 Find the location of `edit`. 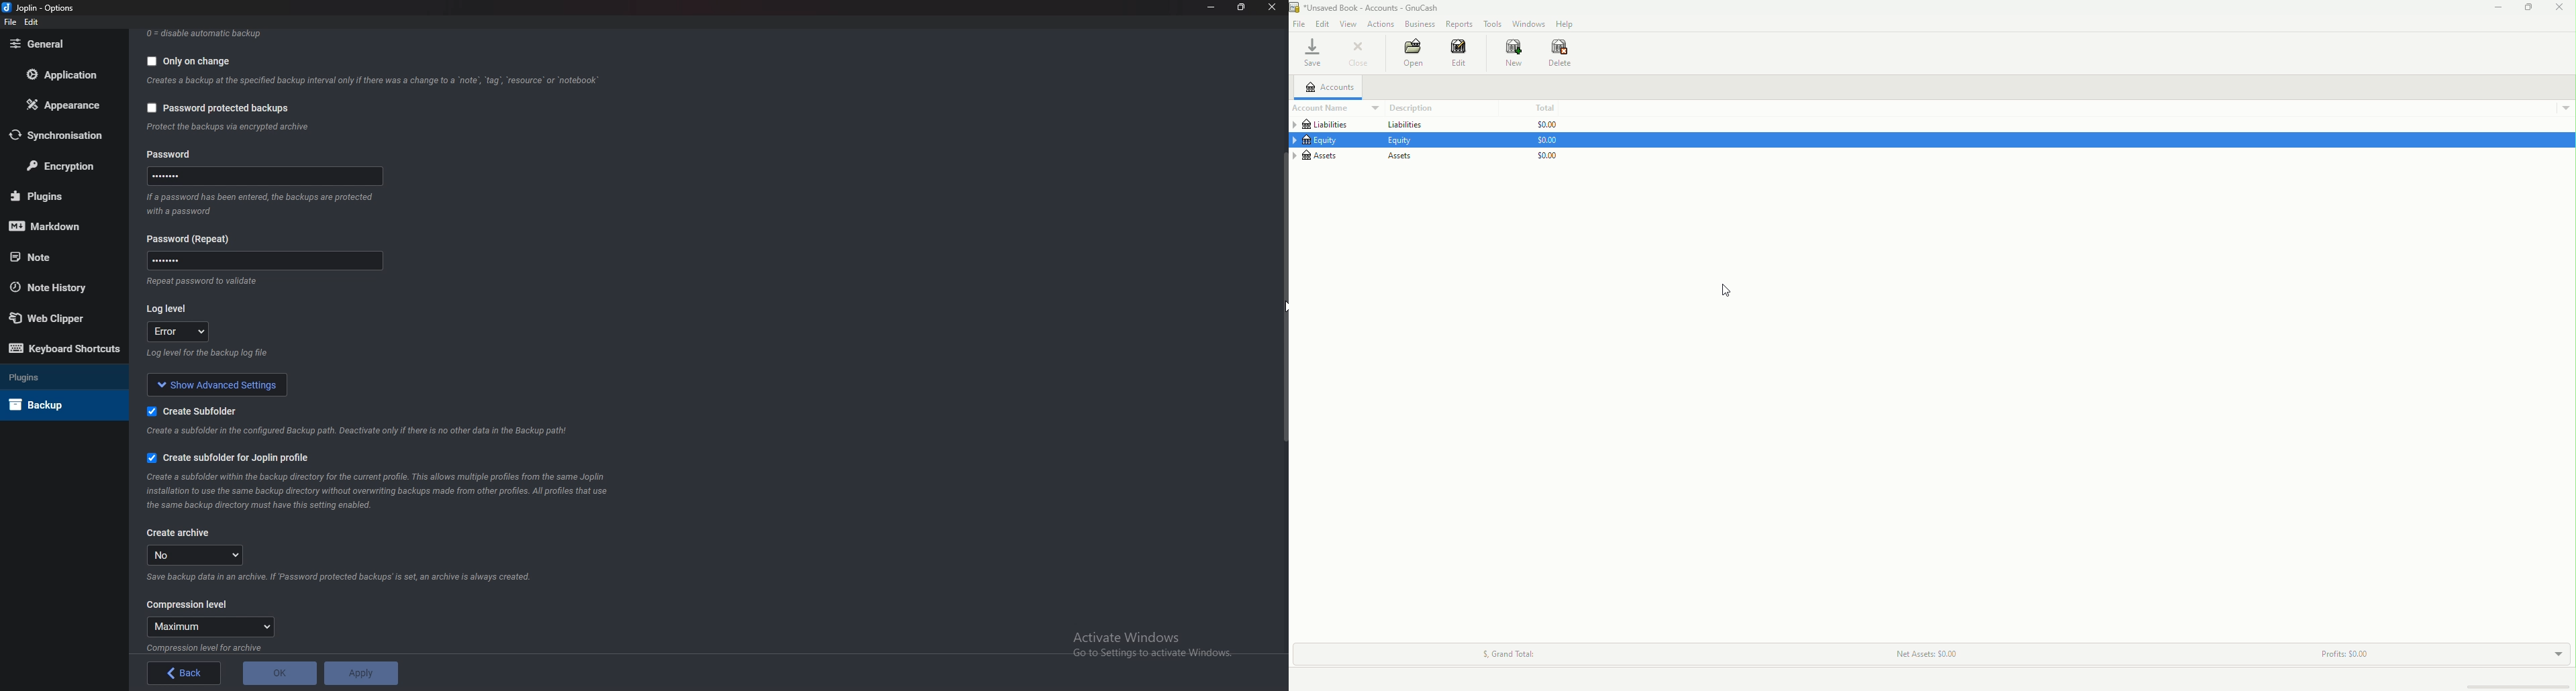

edit is located at coordinates (34, 22).